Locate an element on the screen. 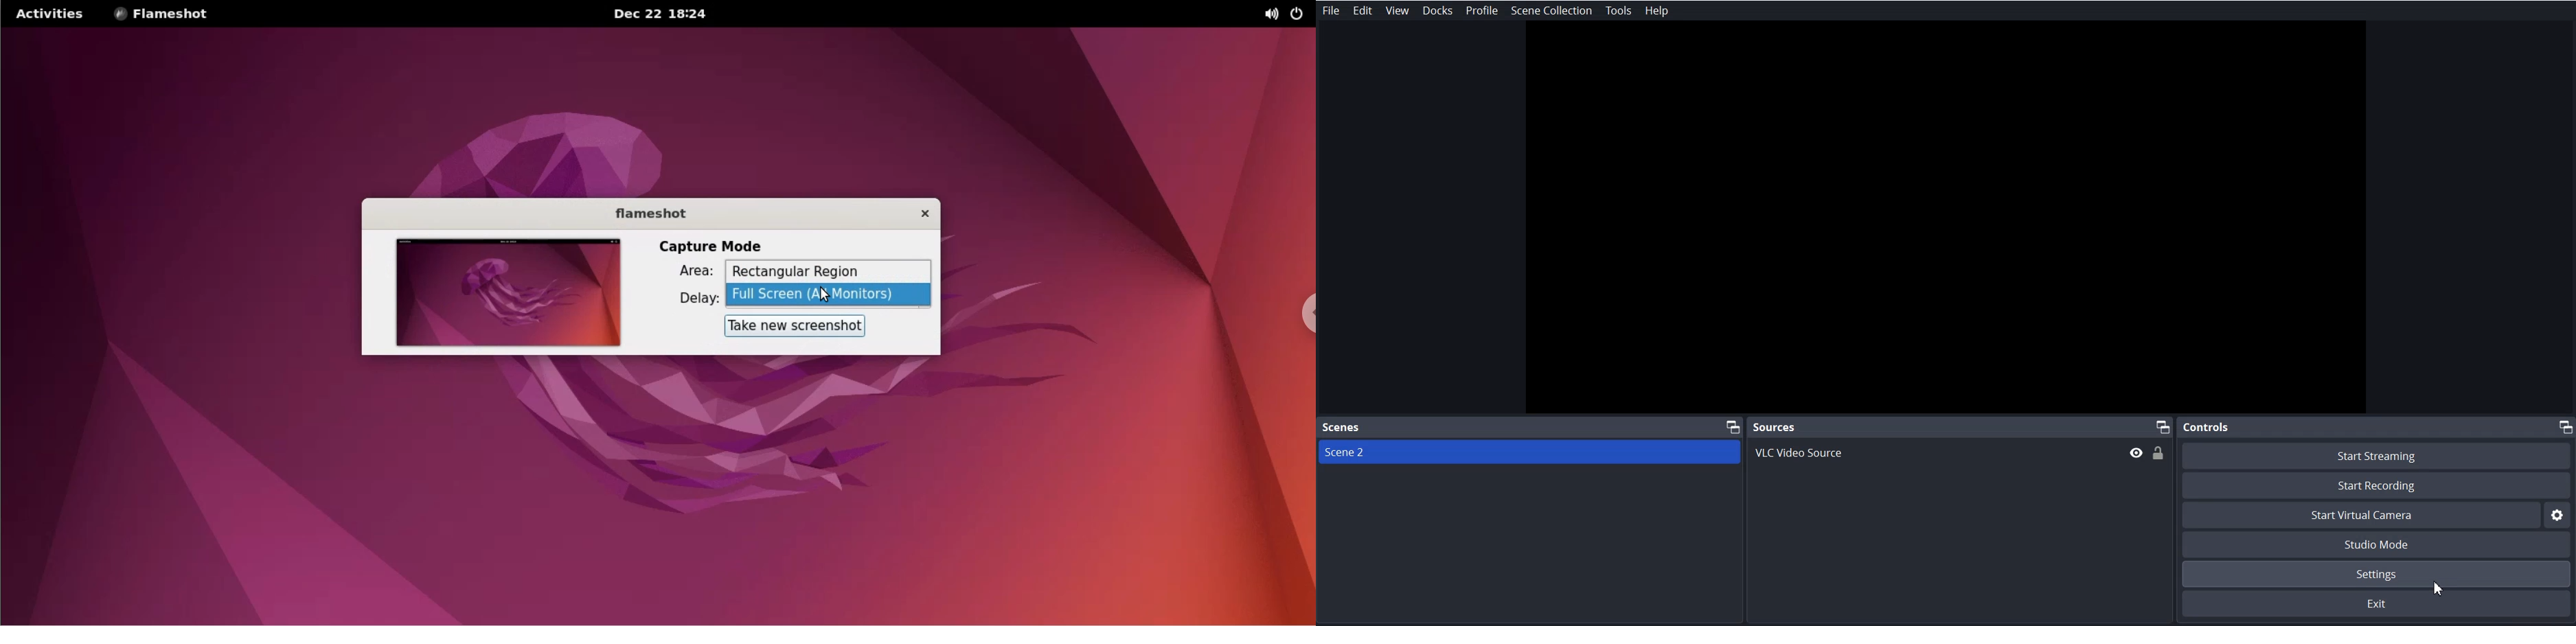 This screenshot has height=644, width=2576. Settings is located at coordinates (2379, 574).